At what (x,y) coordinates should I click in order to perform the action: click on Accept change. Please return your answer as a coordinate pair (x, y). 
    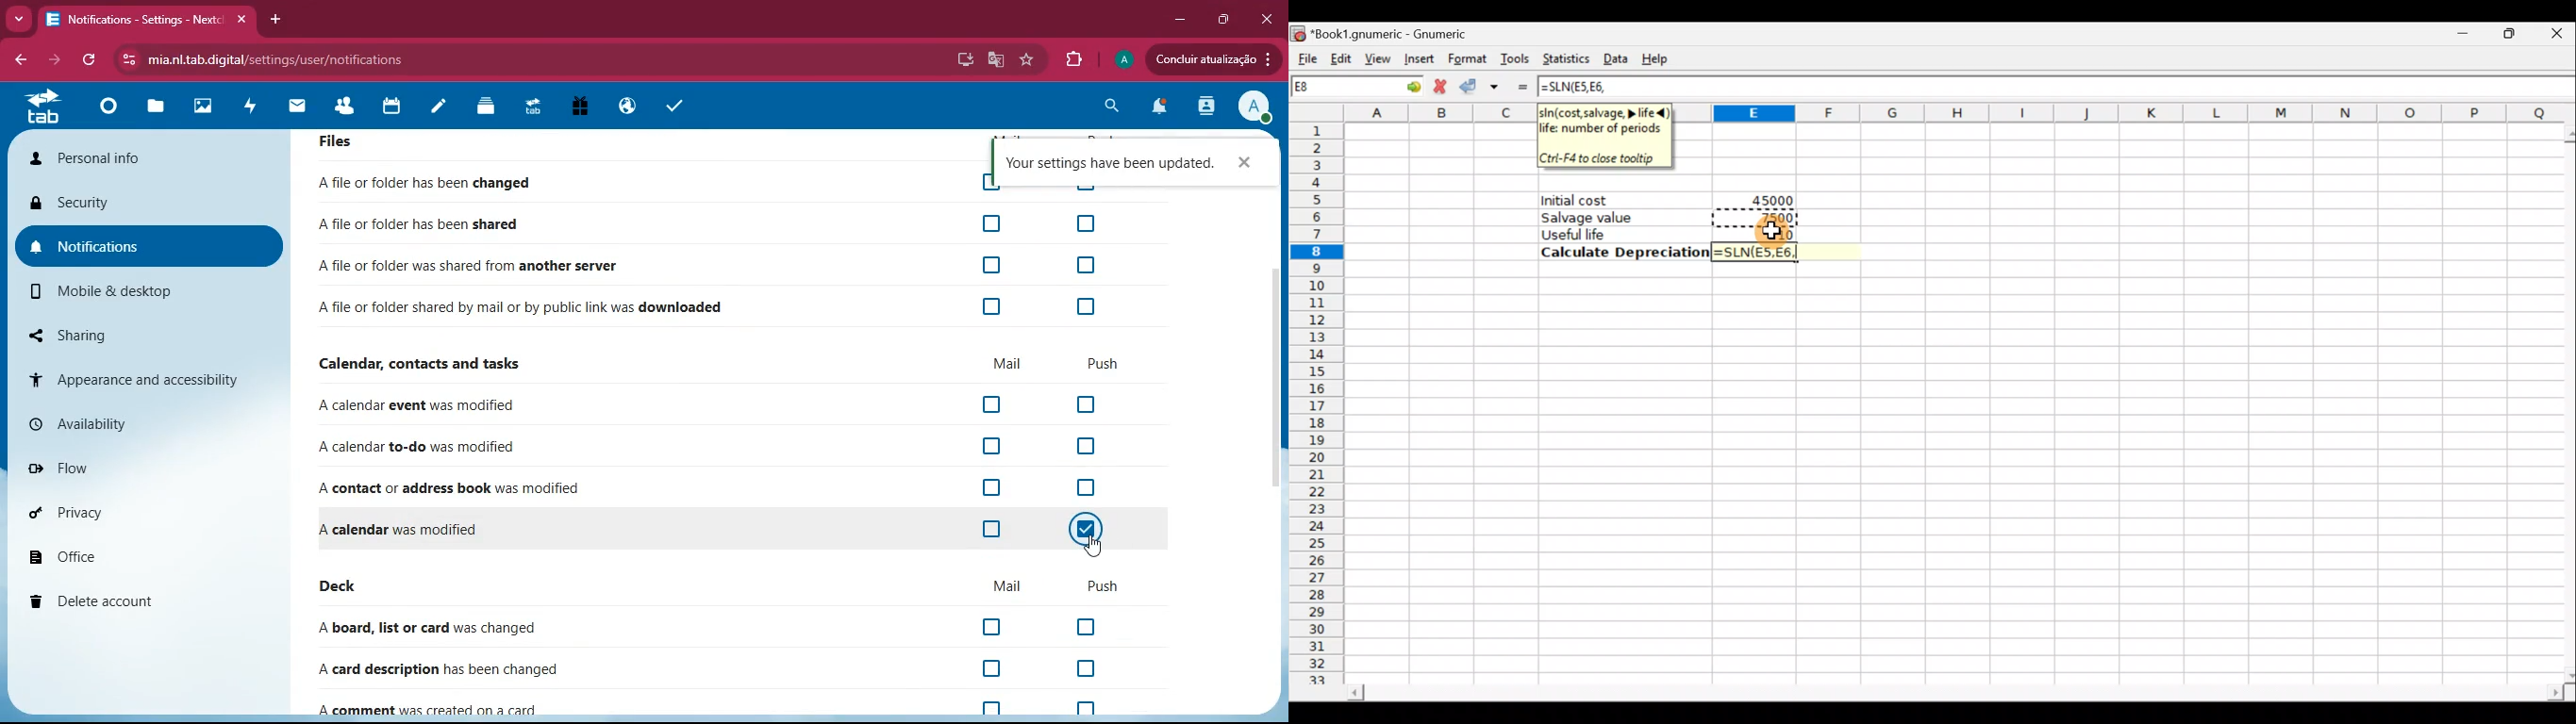
    Looking at the image, I should click on (1482, 84).